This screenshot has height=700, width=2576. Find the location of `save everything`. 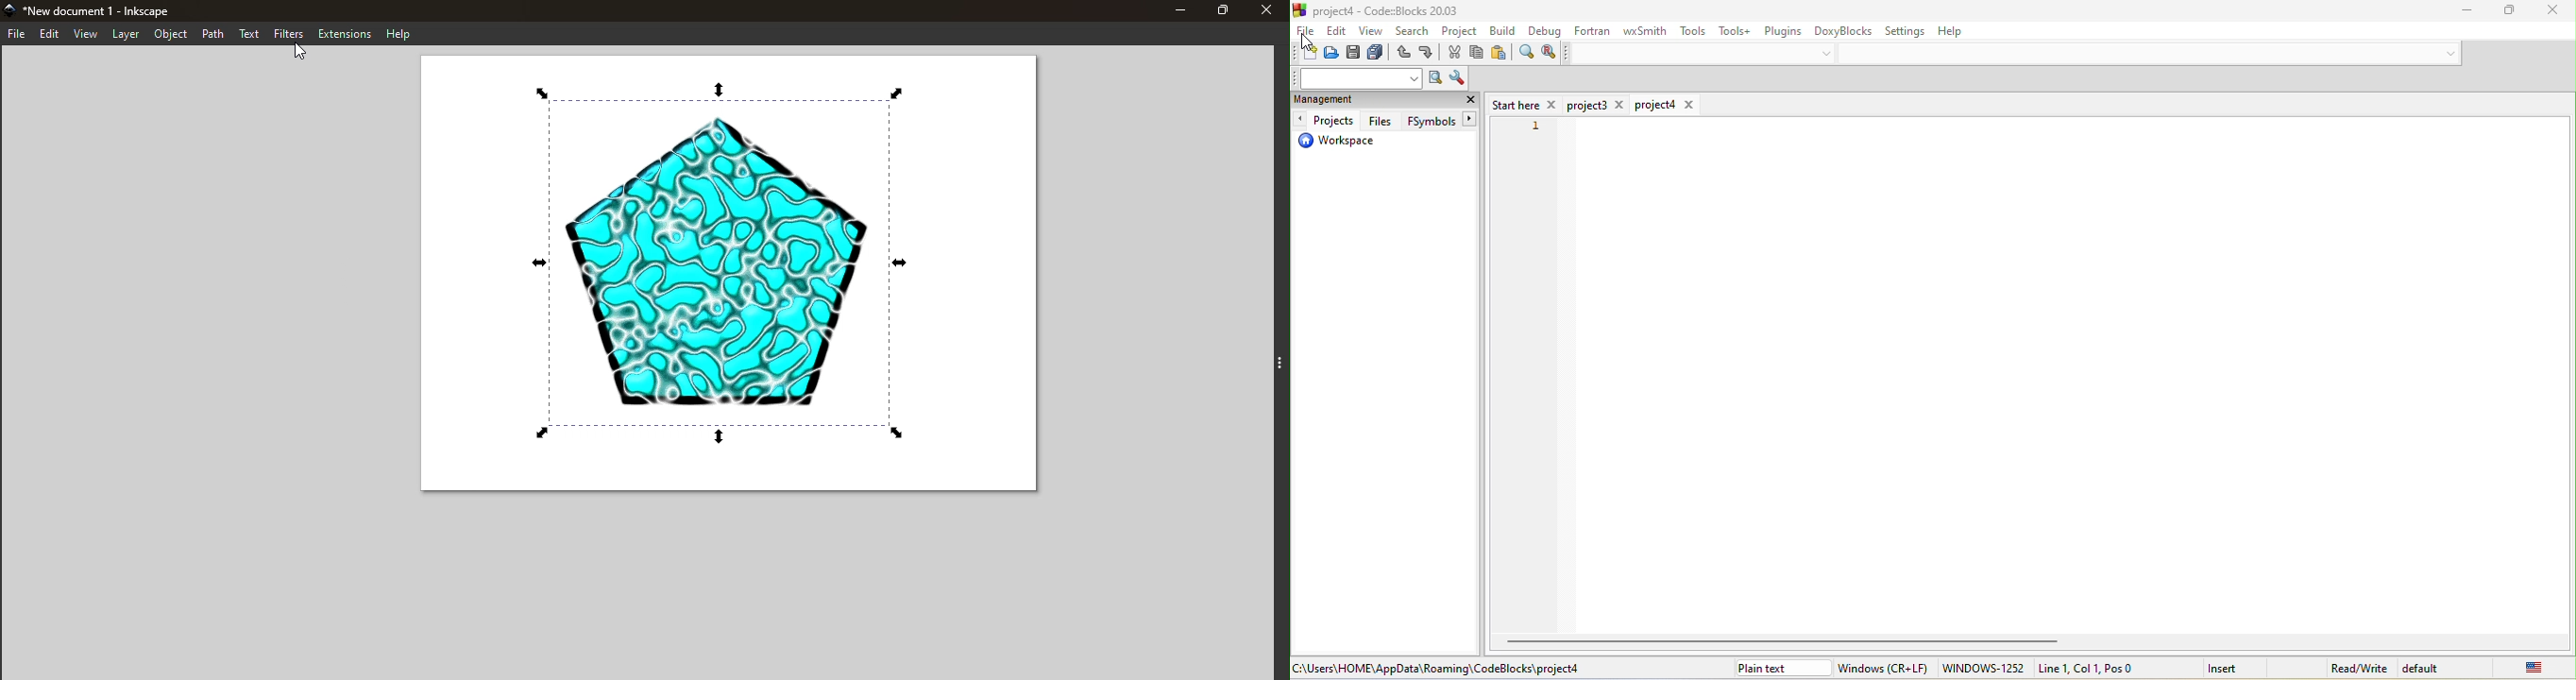

save everything is located at coordinates (1378, 55).